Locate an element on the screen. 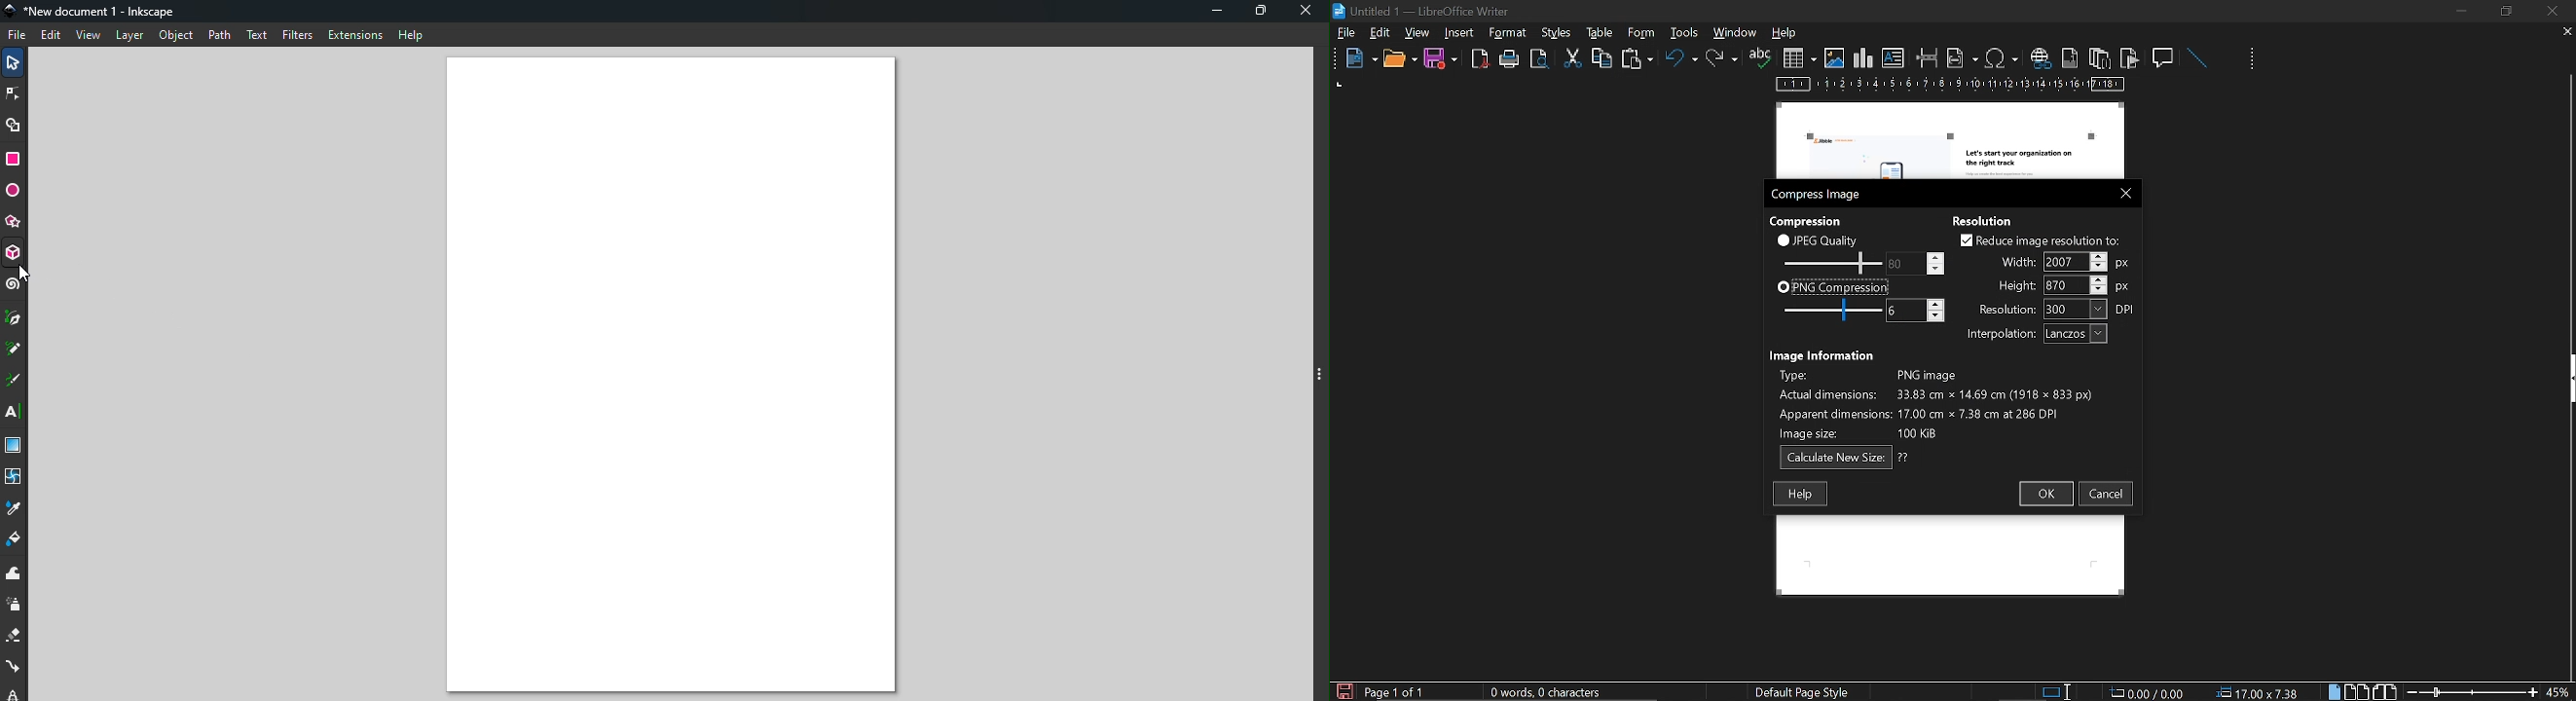 The height and width of the screenshot is (728, 2576). insert field is located at coordinates (1963, 57).